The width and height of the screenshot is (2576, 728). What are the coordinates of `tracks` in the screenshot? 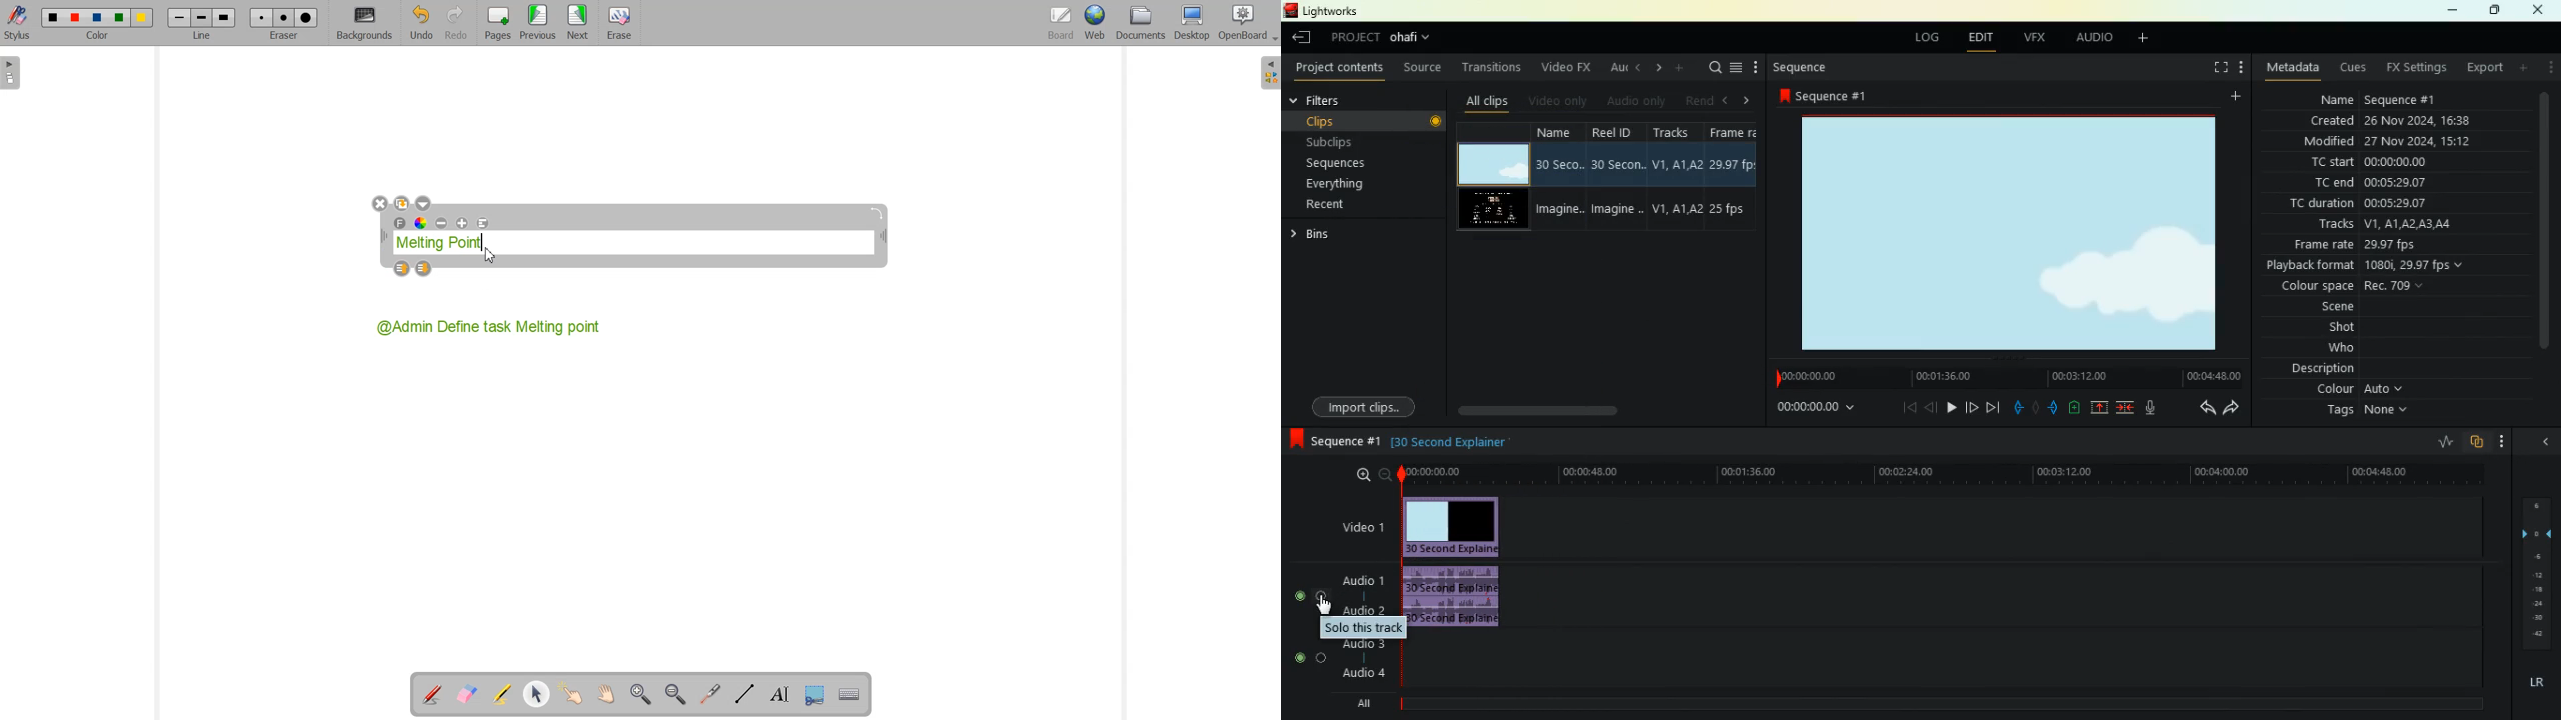 It's located at (1676, 179).